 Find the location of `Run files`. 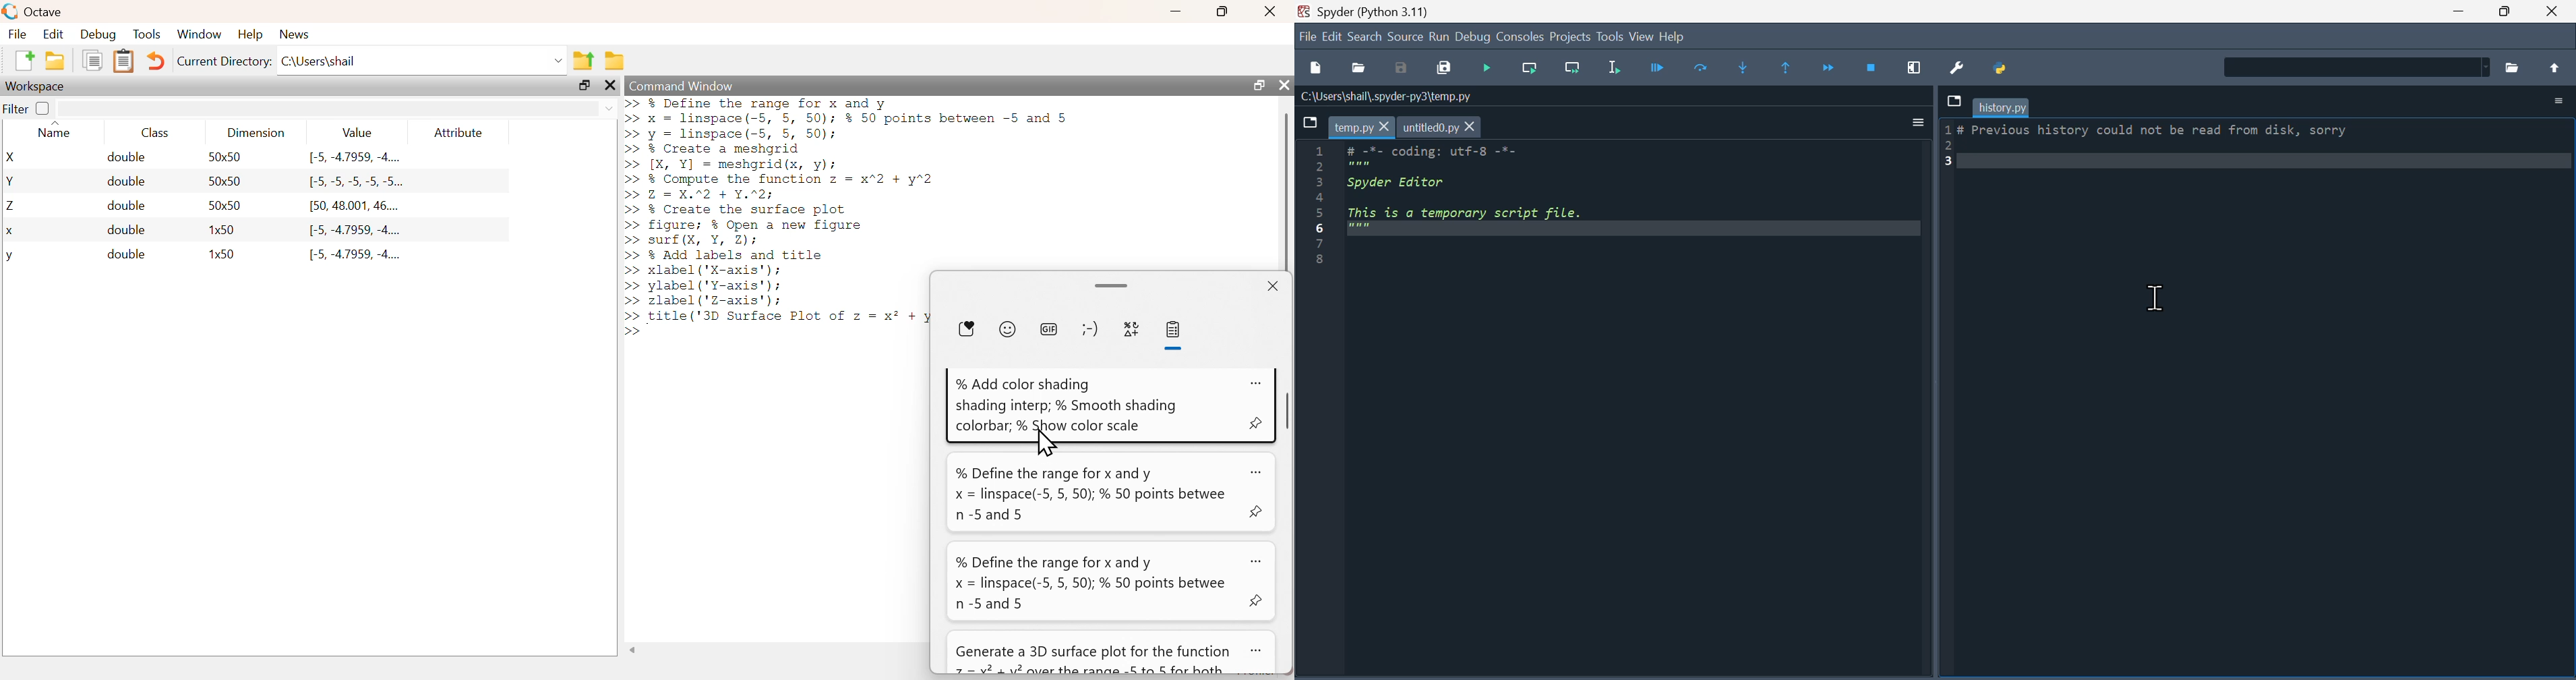

Run files is located at coordinates (1491, 67).